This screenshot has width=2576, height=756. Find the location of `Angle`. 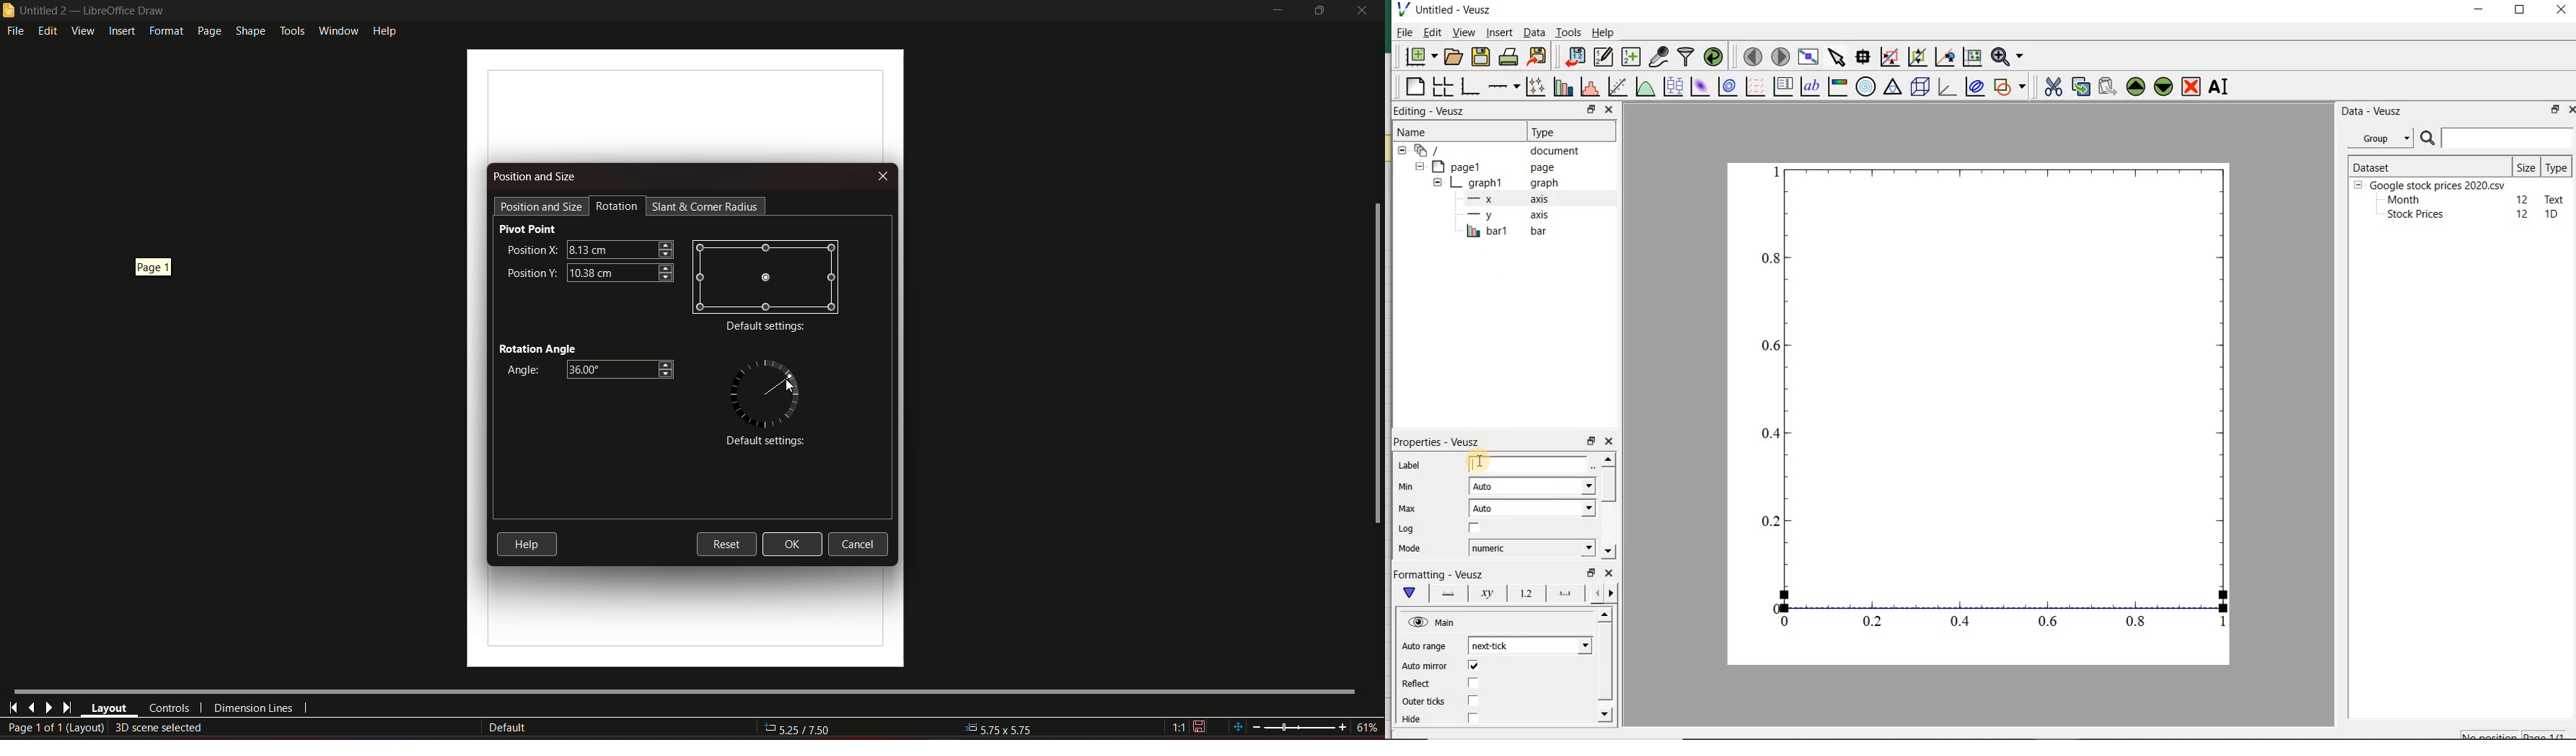

Angle is located at coordinates (520, 371).